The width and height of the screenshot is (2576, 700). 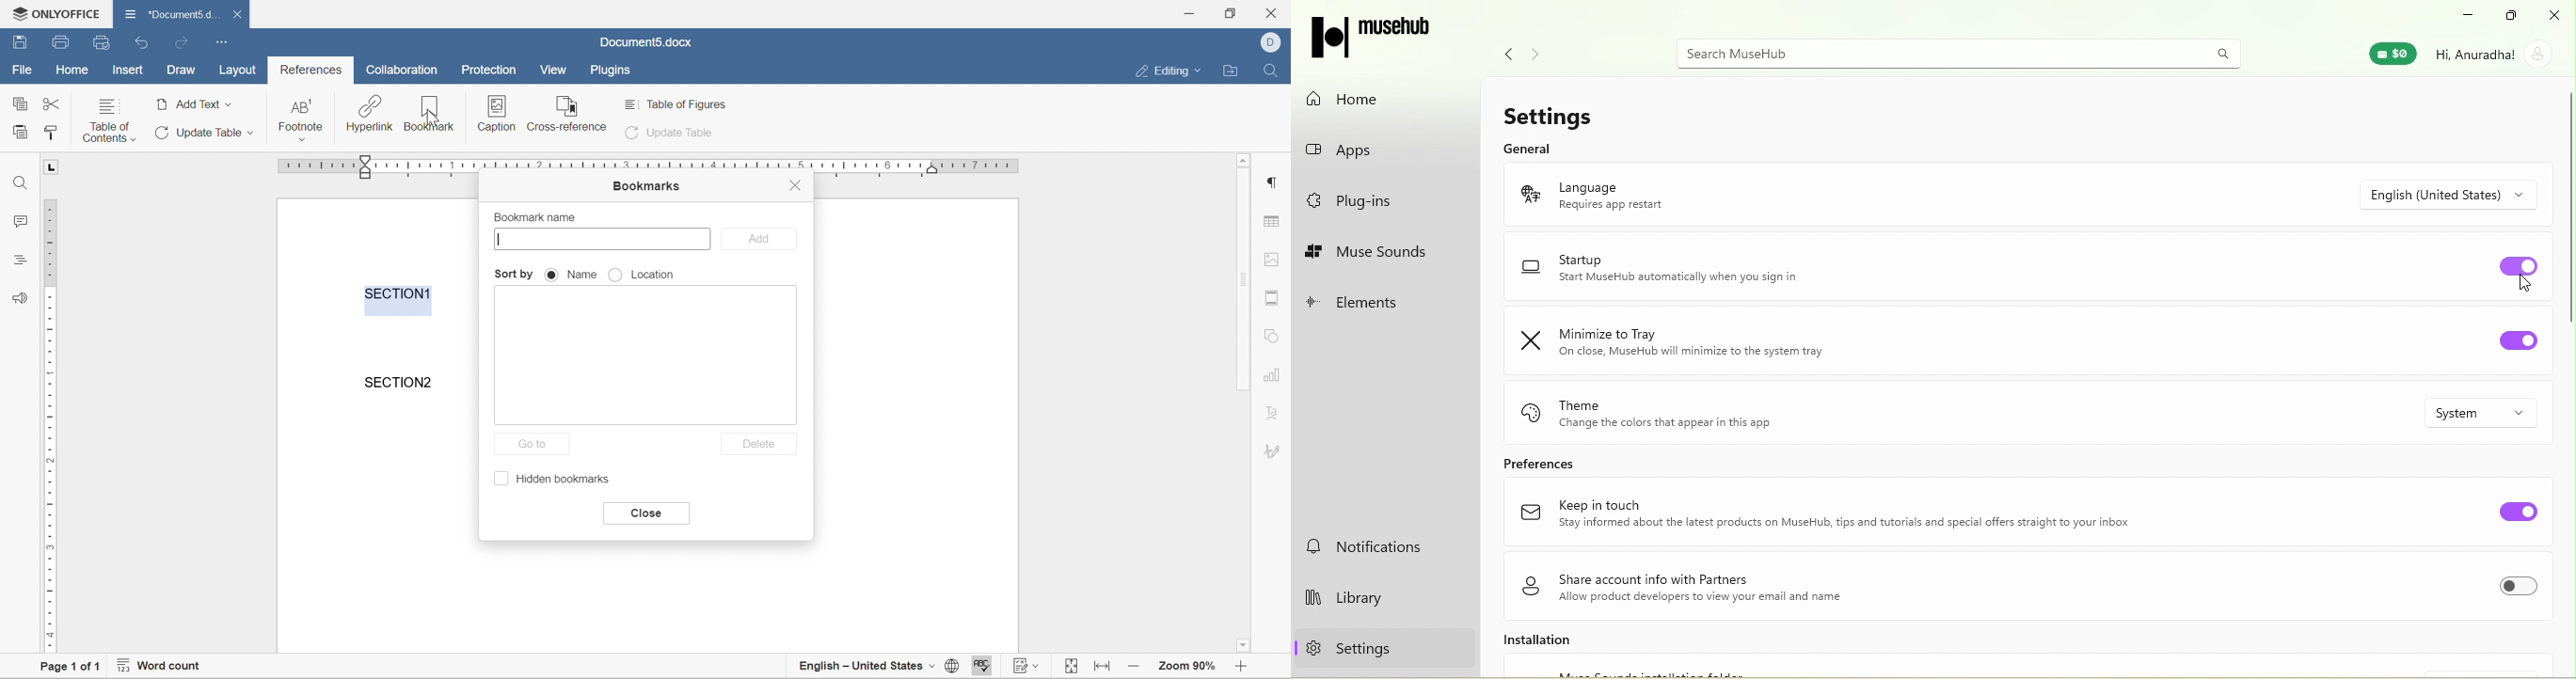 What do you see at coordinates (48, 424) in the screenshot?
I see `ruler` at bounding box center [48, 424].